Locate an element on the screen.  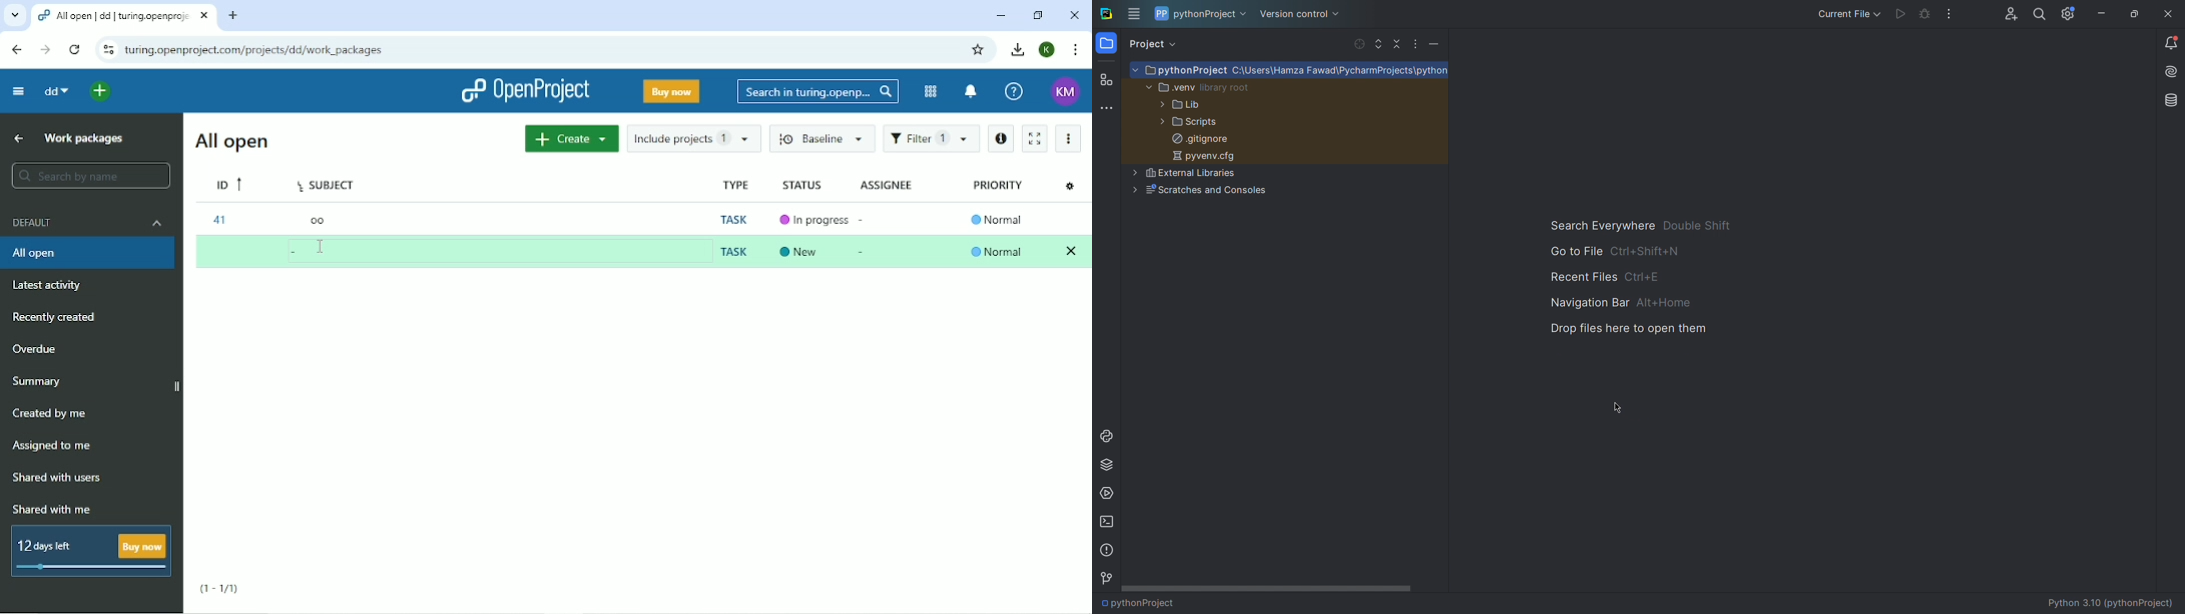
Shared with me is located at coordinates (51, 510).